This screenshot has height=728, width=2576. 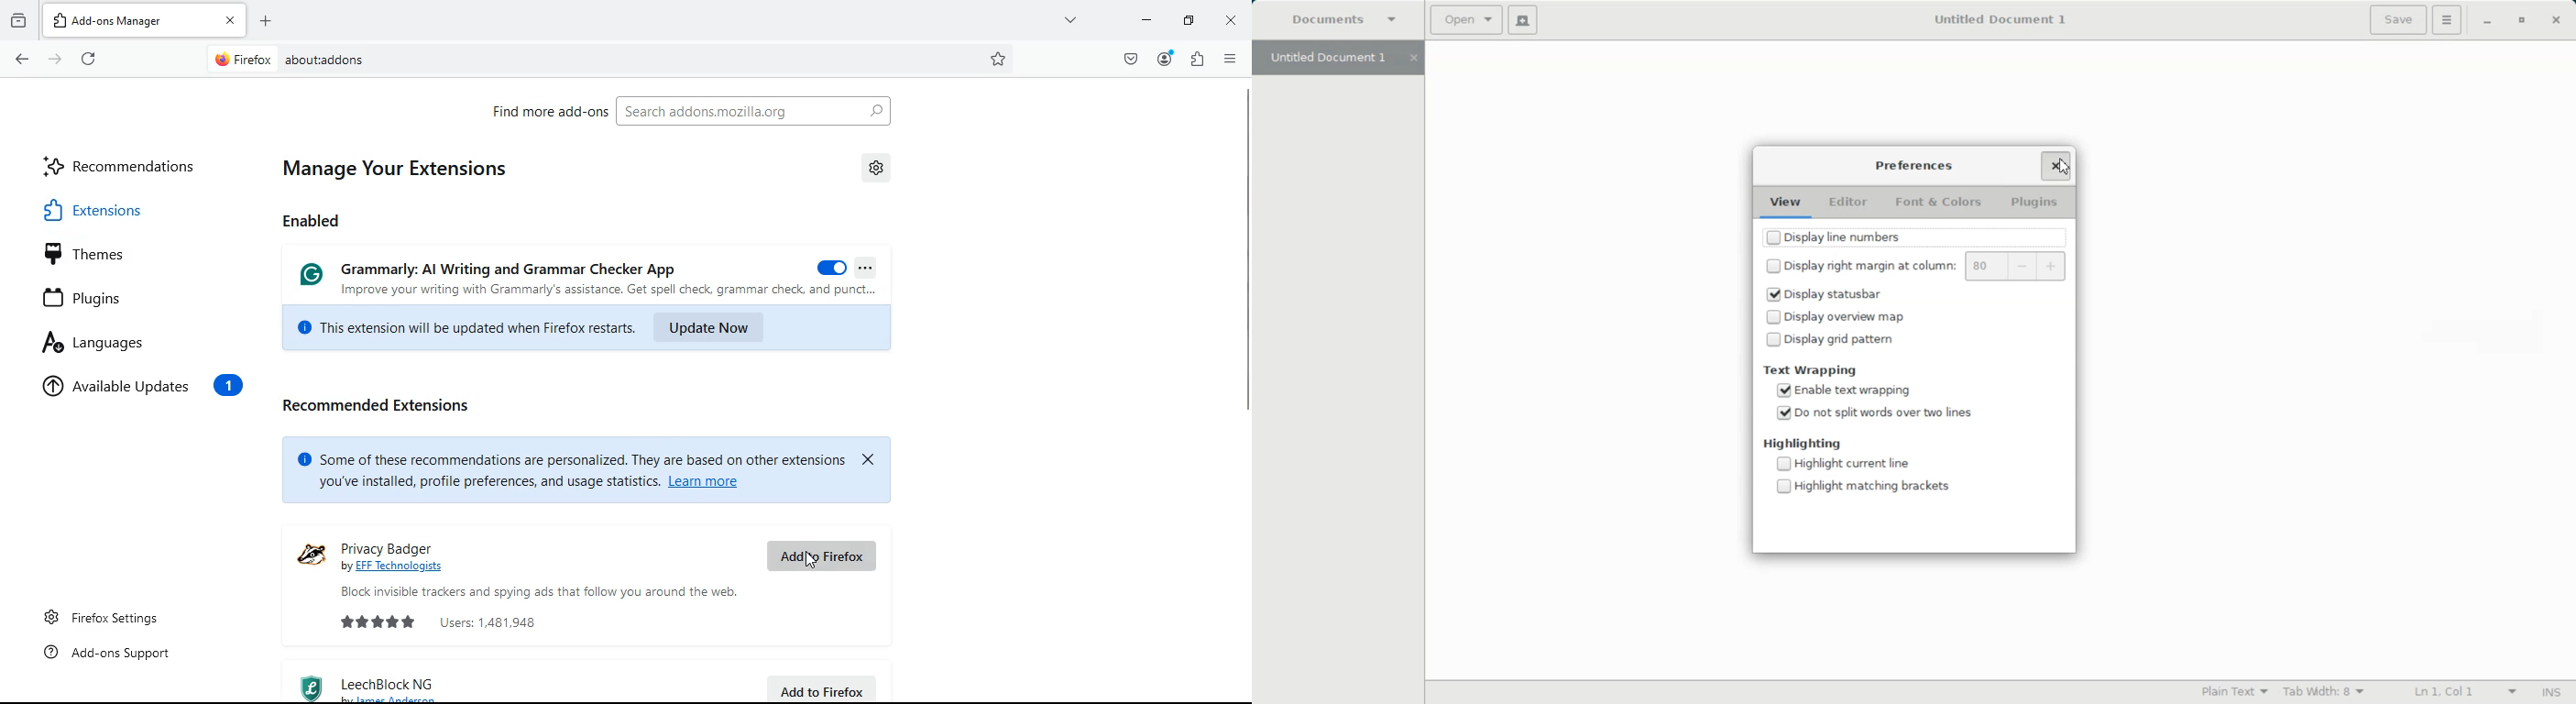 I want to click on Close, so click(x=2556, y=21).